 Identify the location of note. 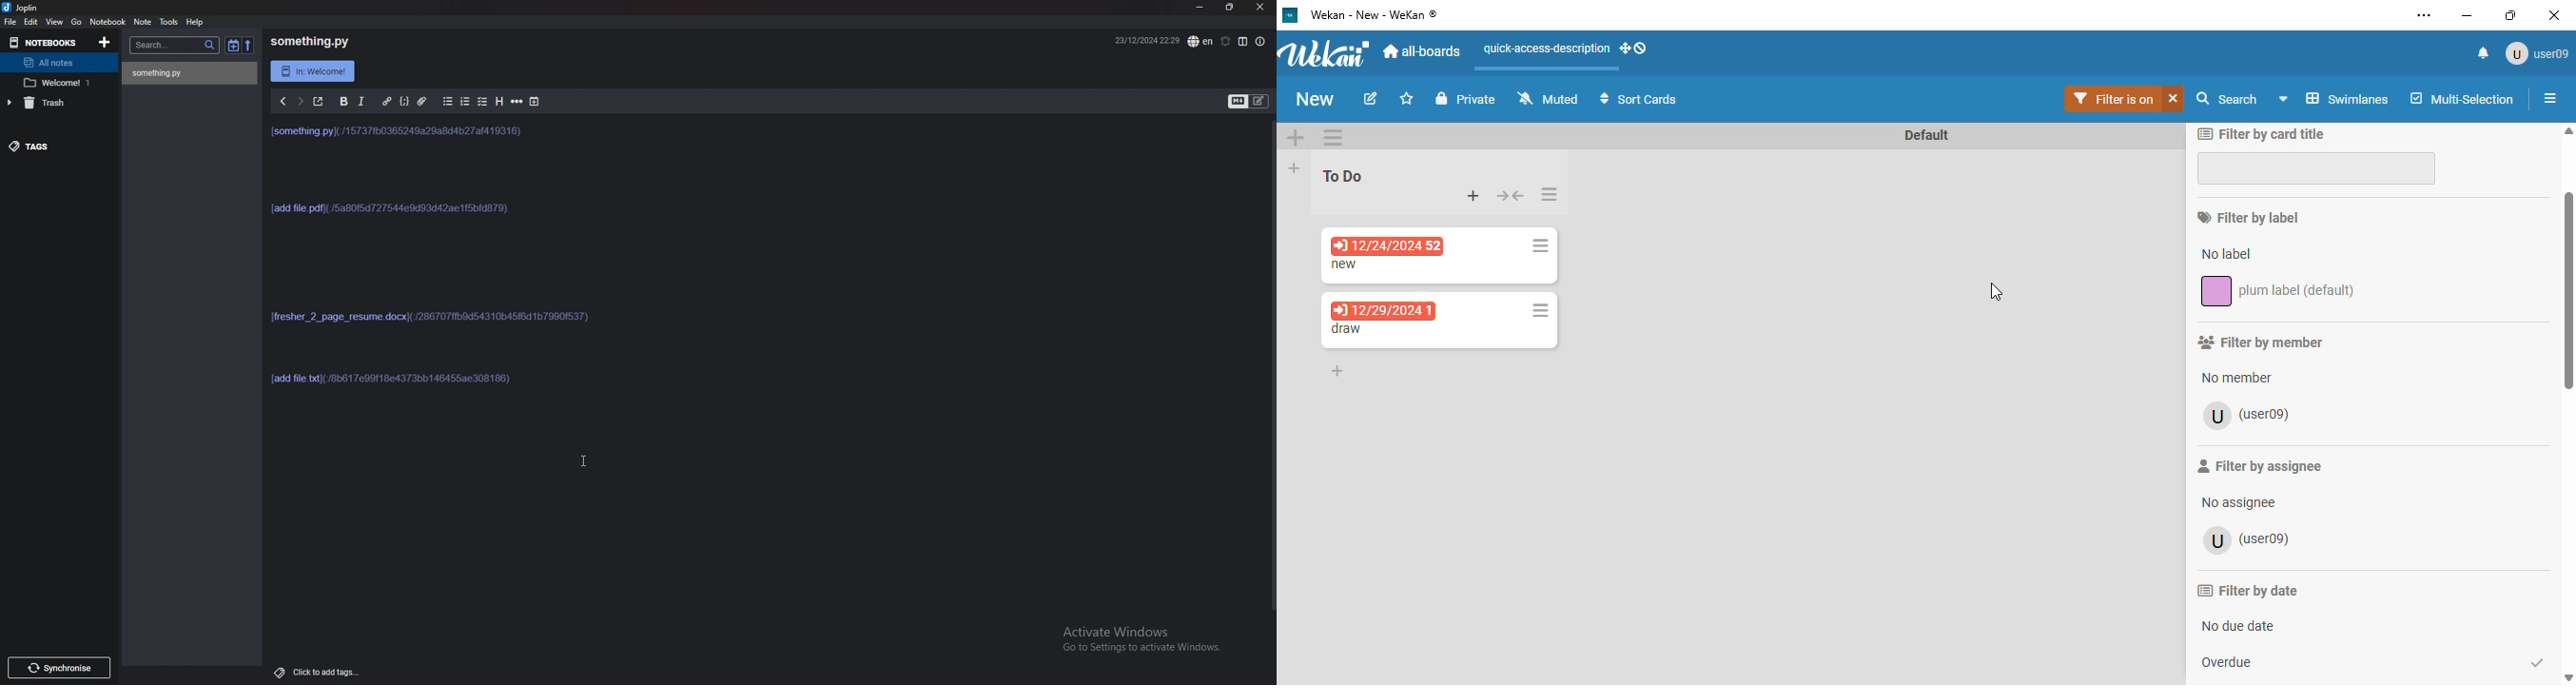
(144, 22).